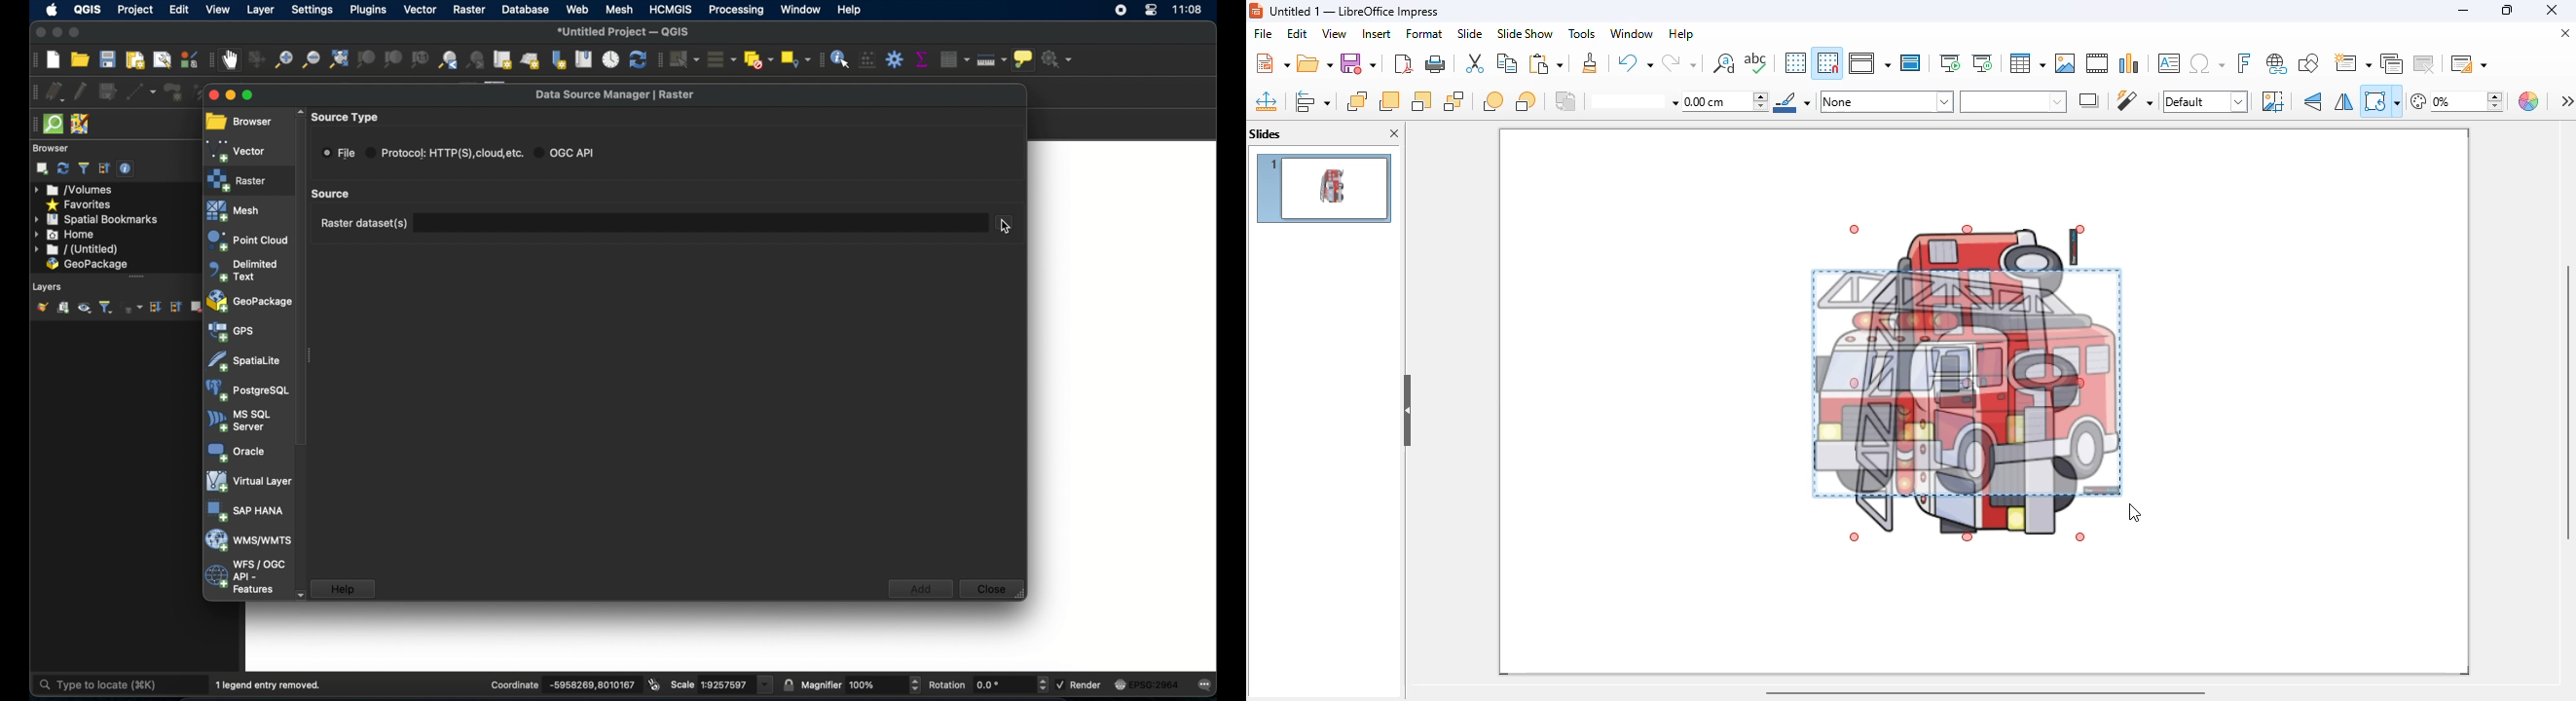 The height and width of the screenshot is (728, 2576). Describe the element at coordinates (2467, 62) in the screenshot. I see `slide layout` at that location.